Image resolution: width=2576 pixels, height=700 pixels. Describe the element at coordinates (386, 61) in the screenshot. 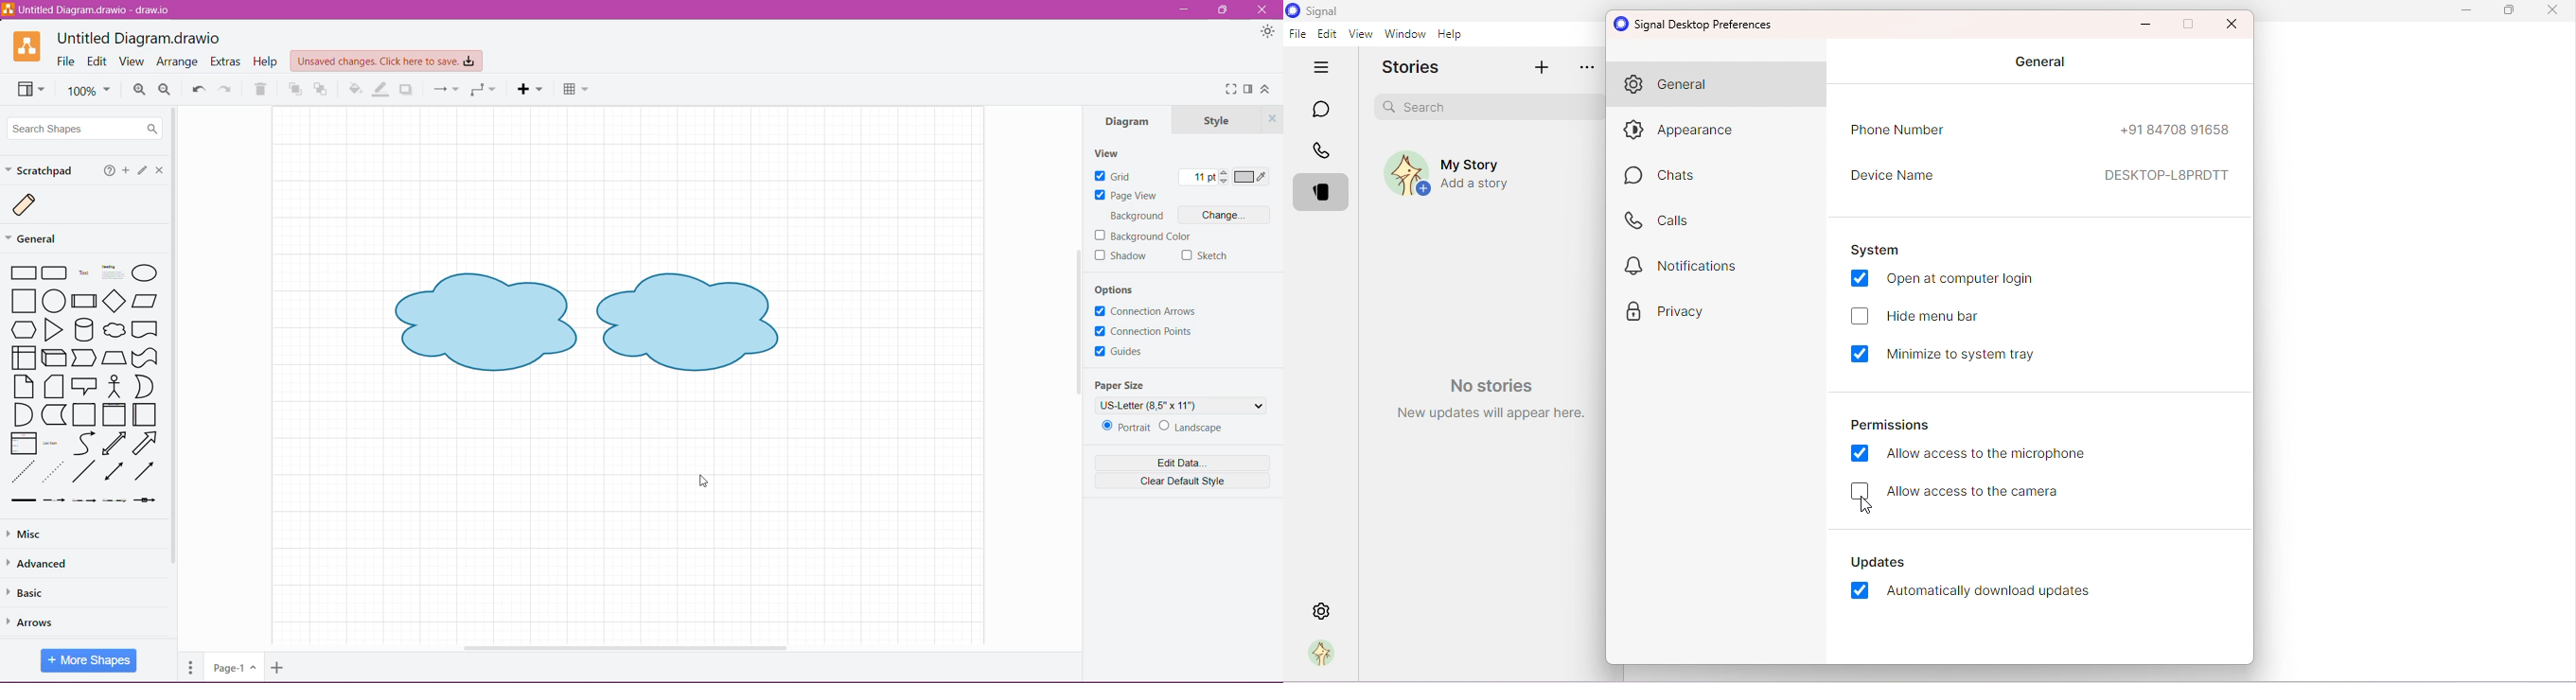

I see `Unsaved Changes. Click here to save` at that location.